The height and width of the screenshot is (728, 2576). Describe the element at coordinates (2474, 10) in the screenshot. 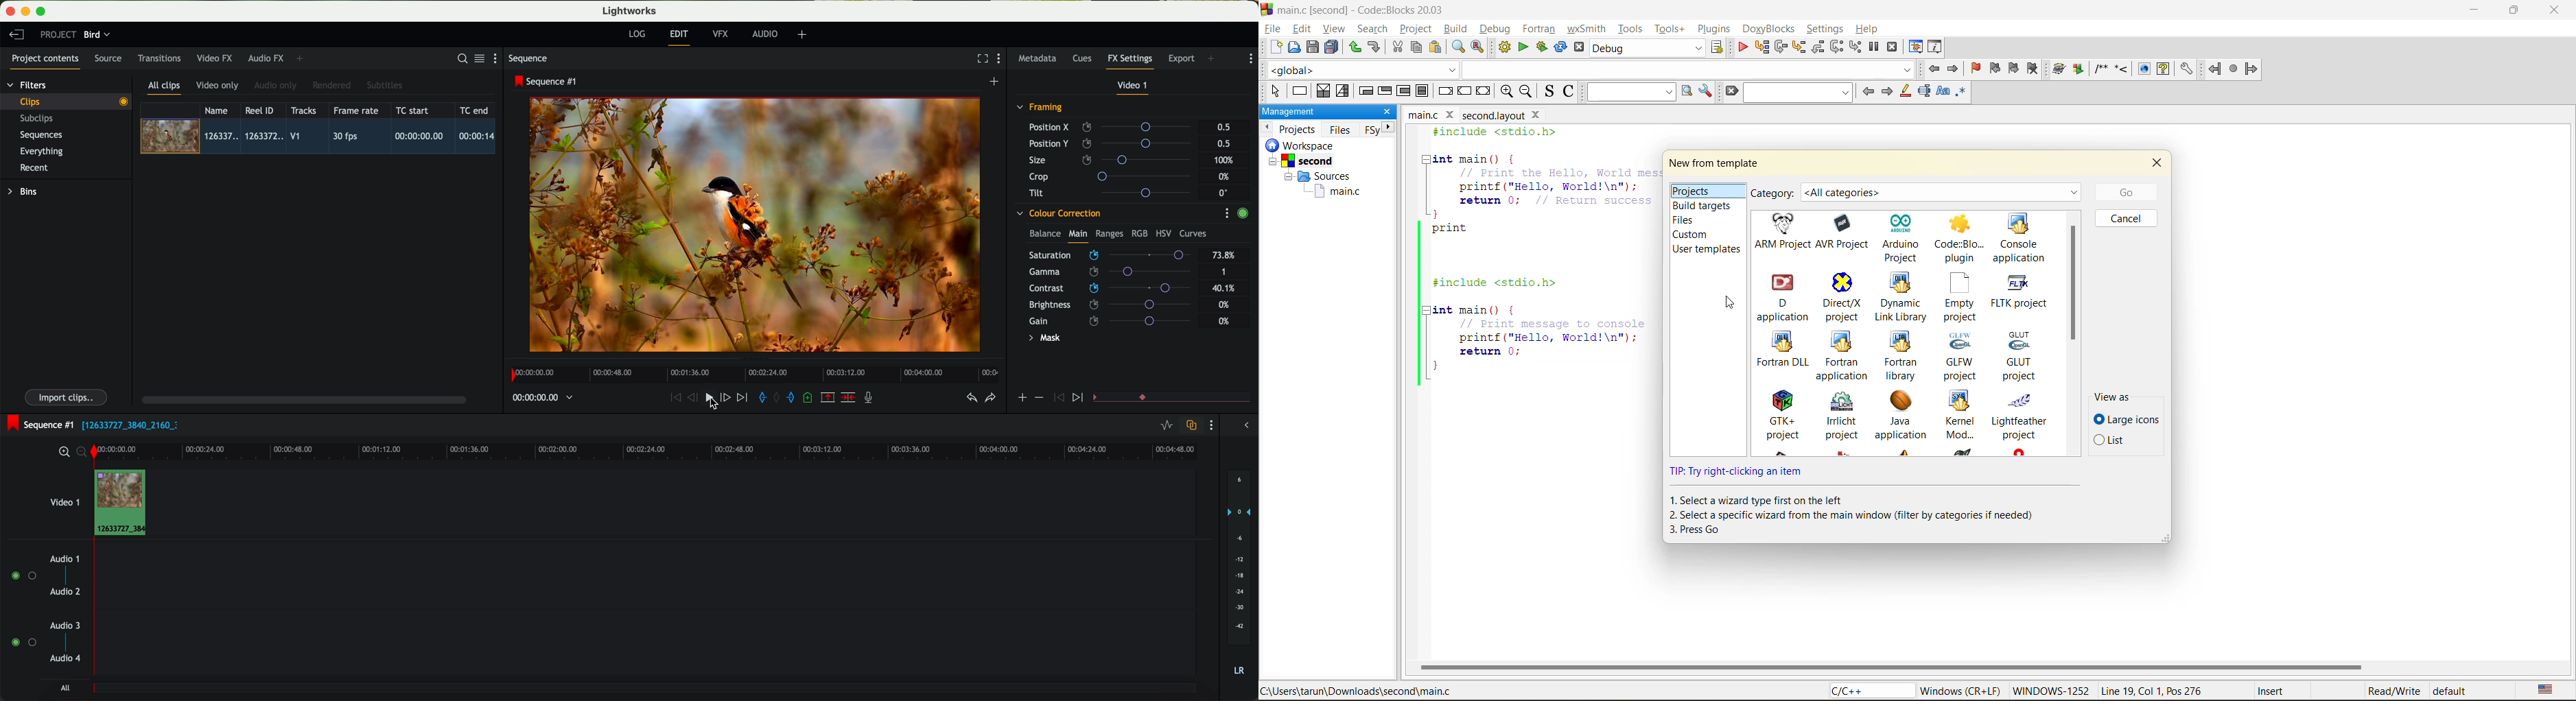

I see `minimize` at that location.